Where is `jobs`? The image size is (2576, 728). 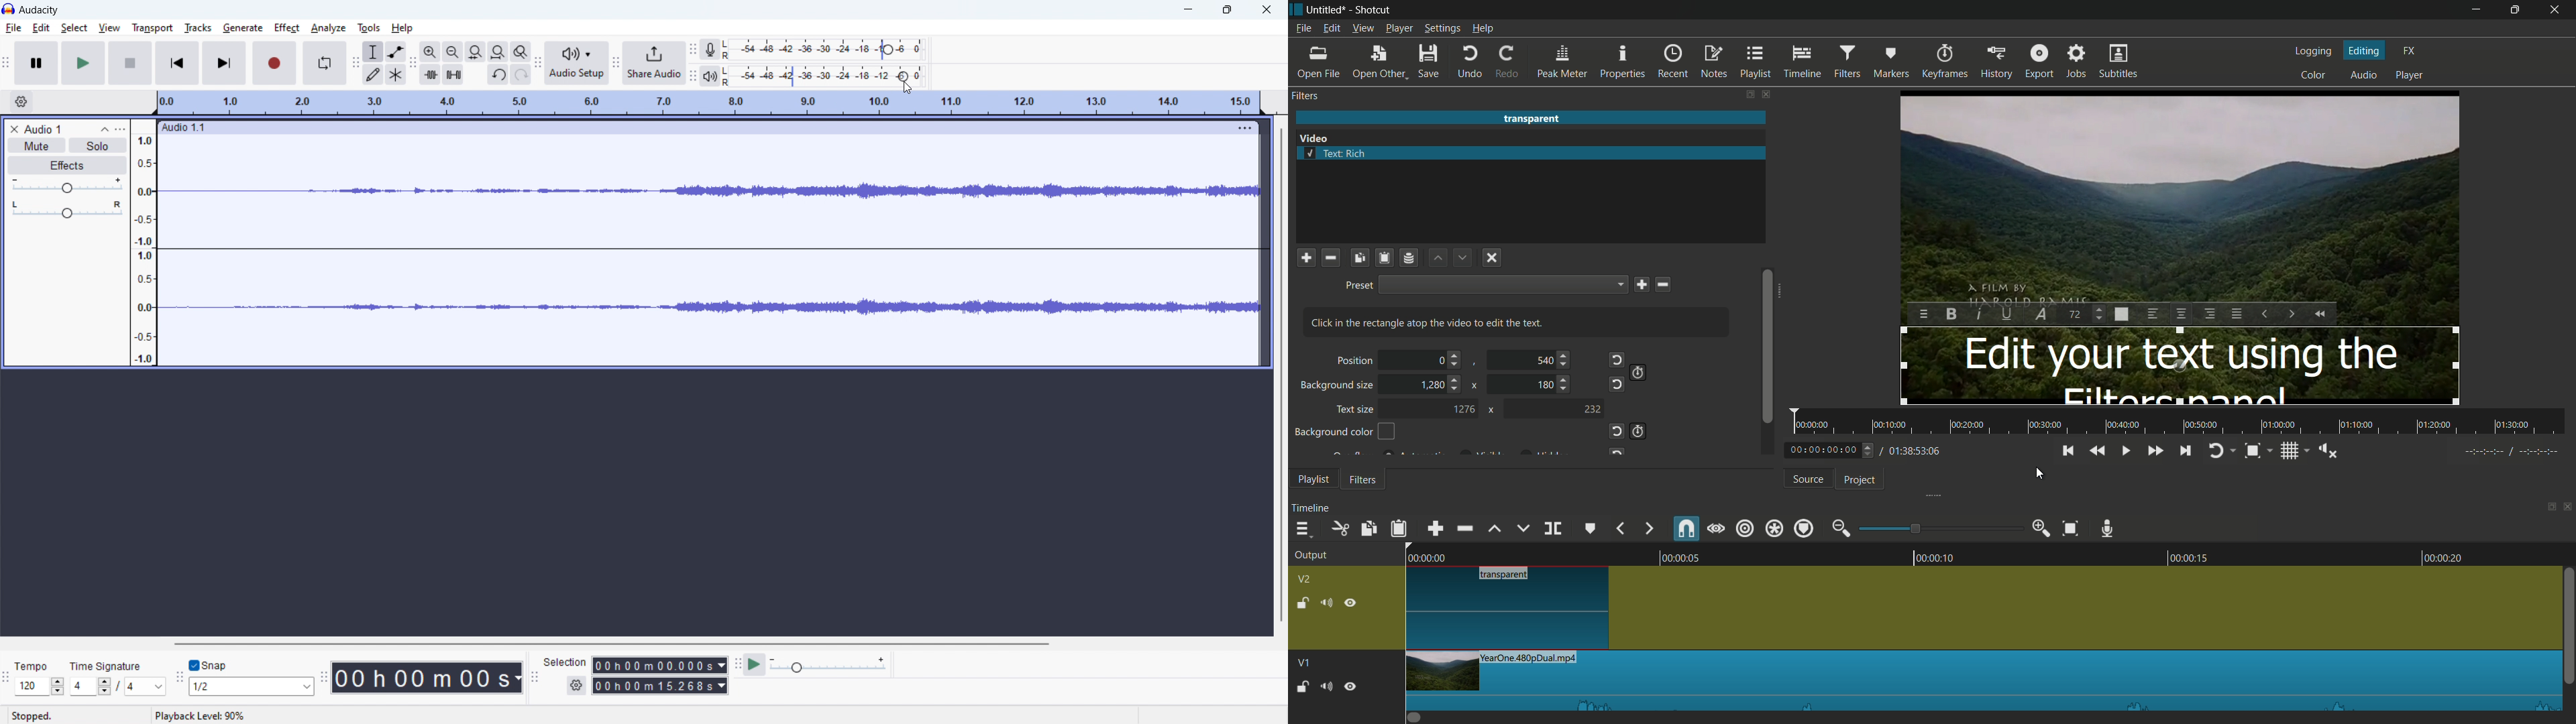
jobs is located at coordinates (2078, 62).